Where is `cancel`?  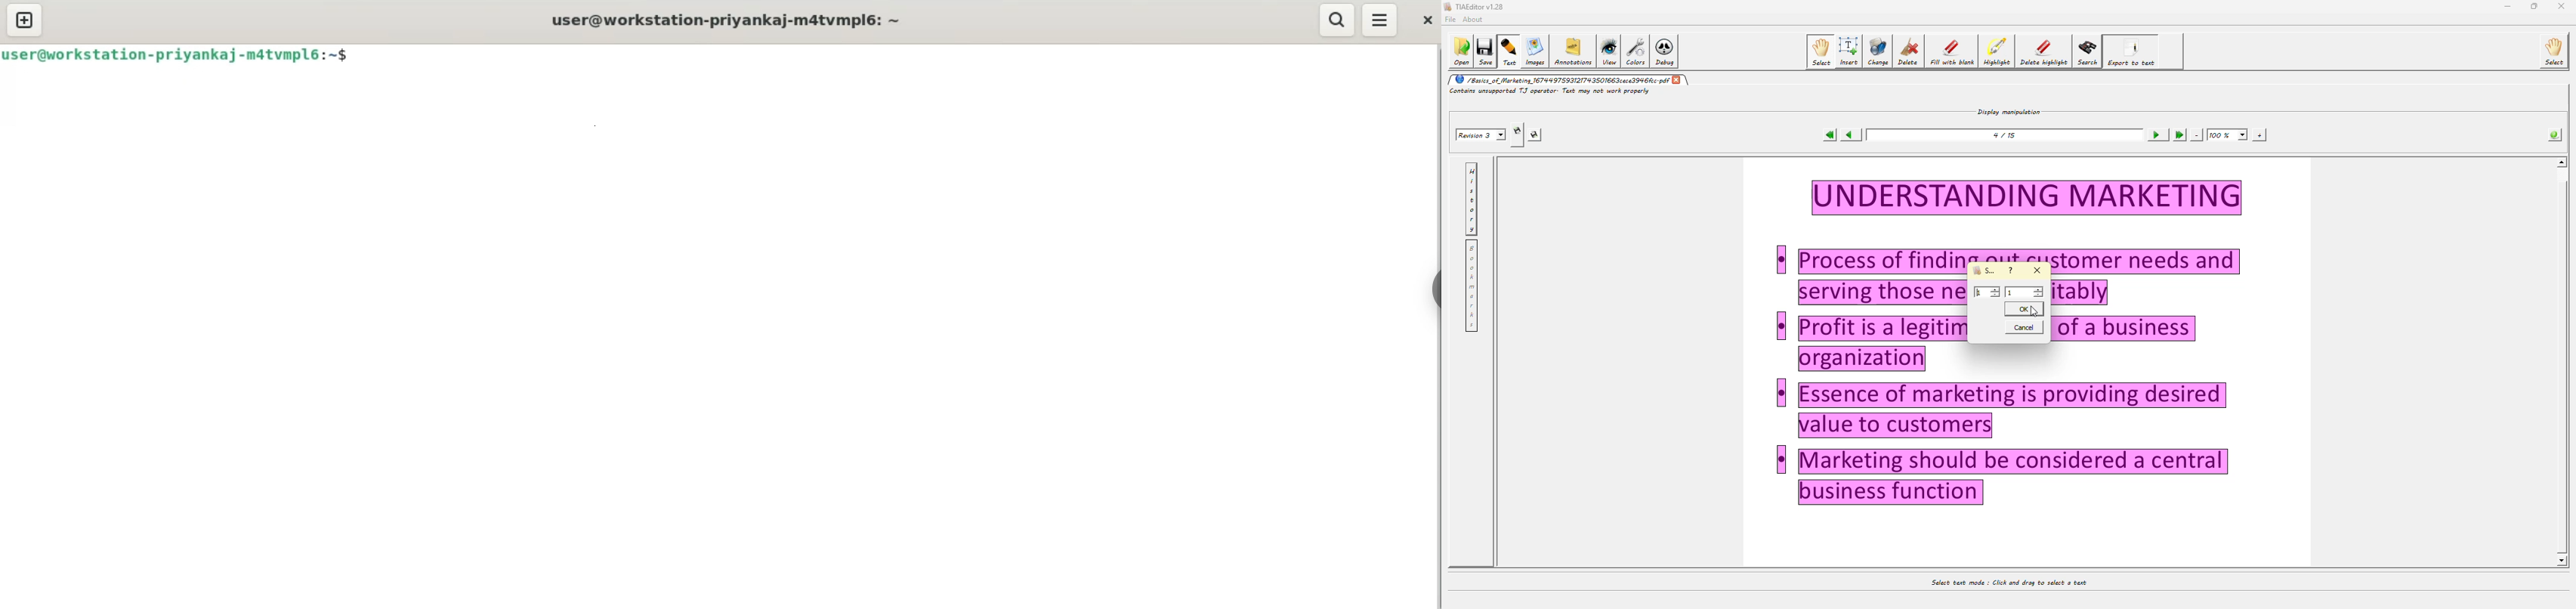 cancel is located at coordinates (2025, 327).